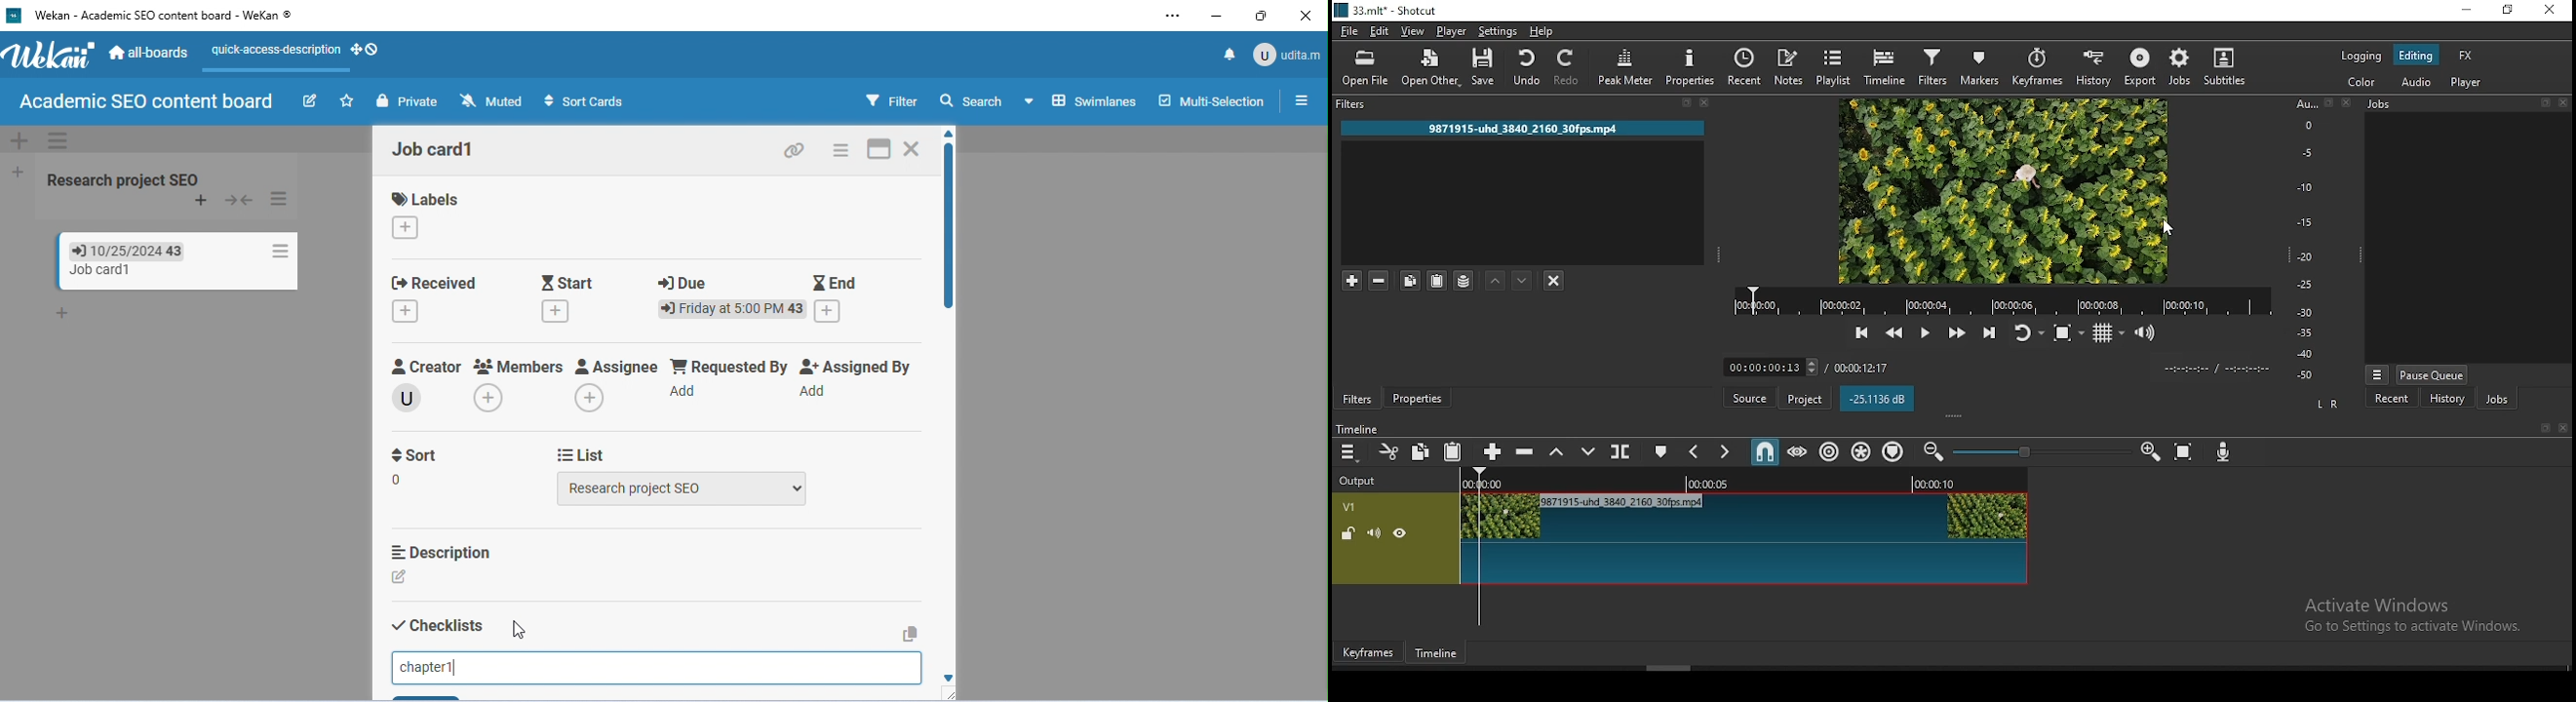 The image size is (2576, 728). What do you see at coordinates (2364, 57) in the screenshot?
I see `logging` at bounding box center [2364, 57].